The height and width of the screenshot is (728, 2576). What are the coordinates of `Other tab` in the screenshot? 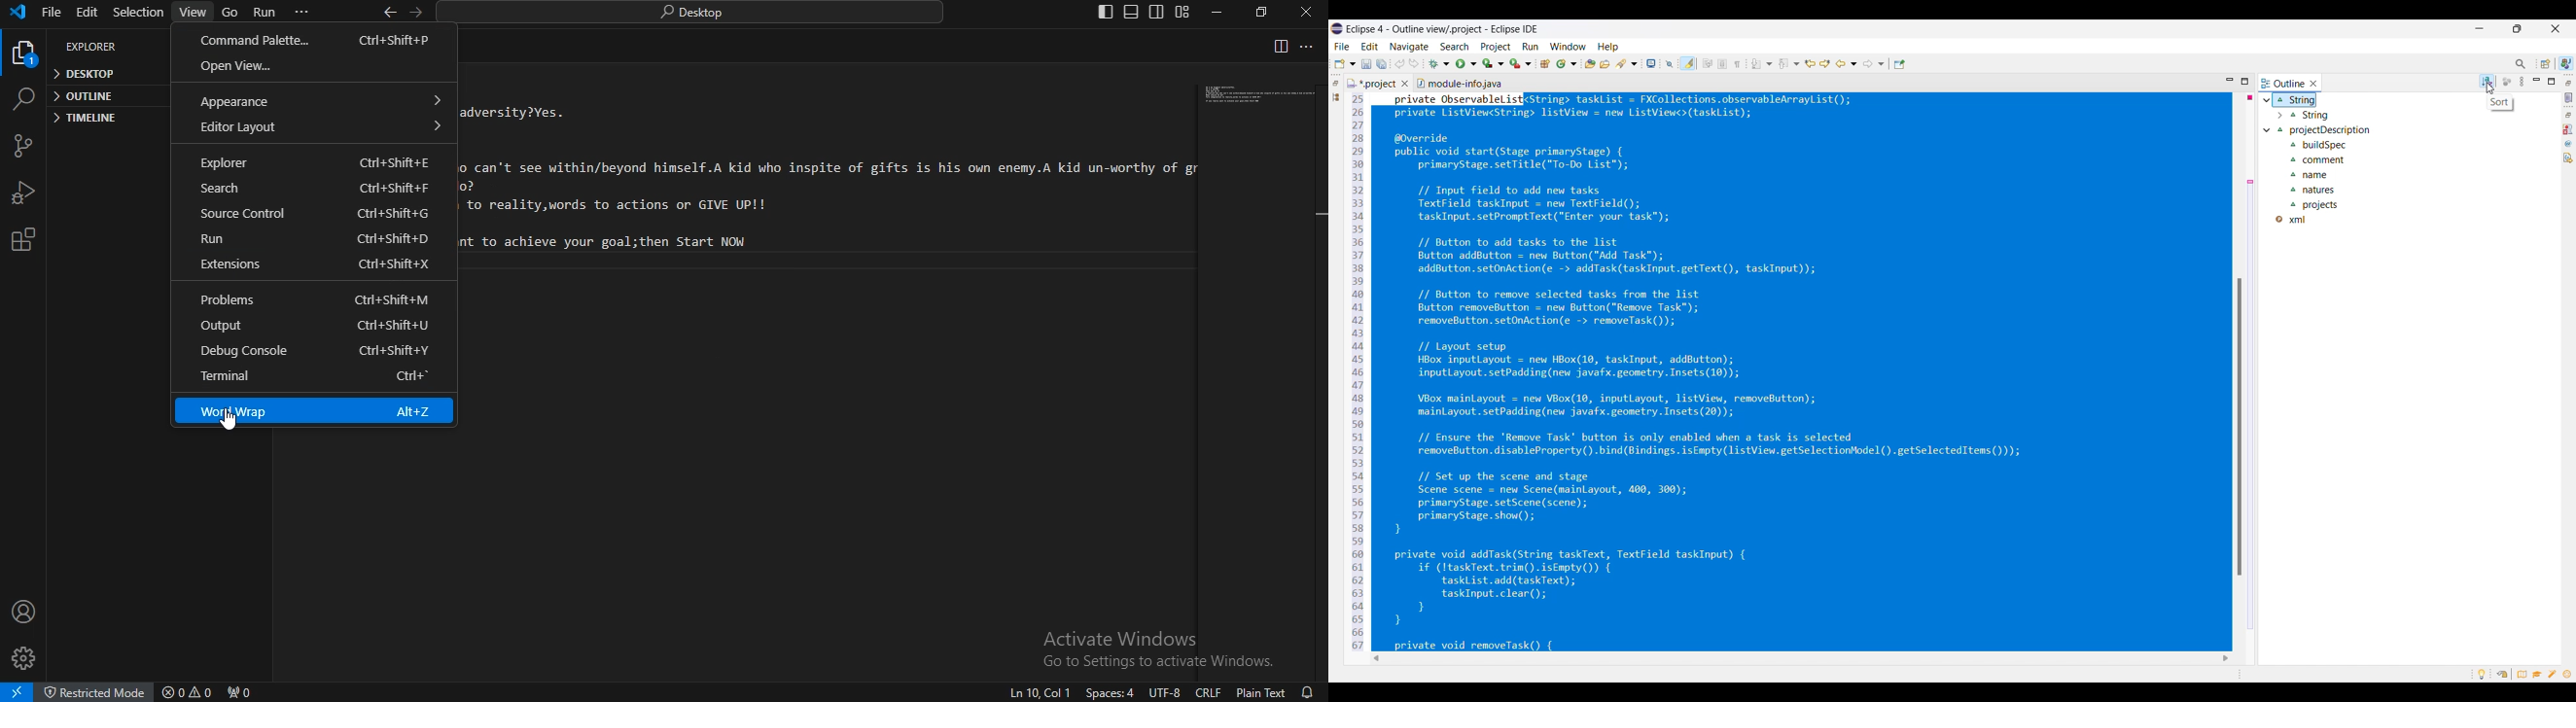 It's located at (1459, 82).